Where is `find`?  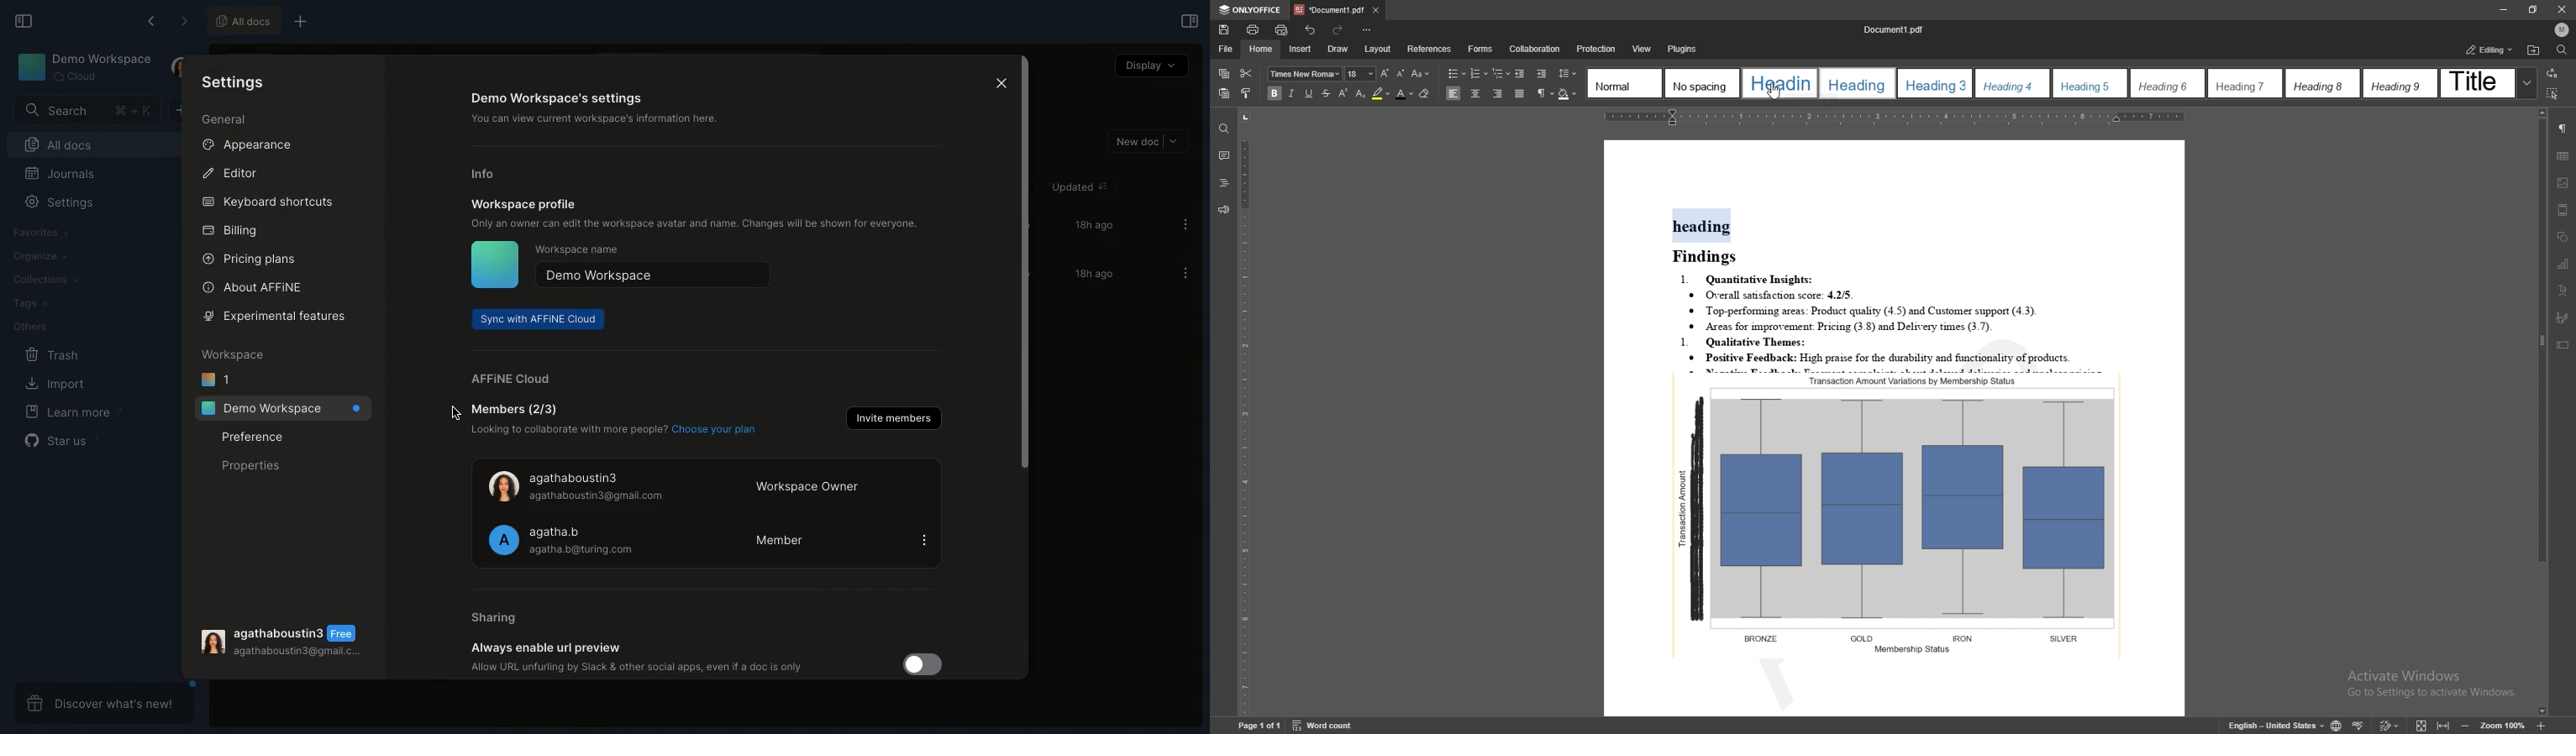
find is located at coordinates (2563, 50).